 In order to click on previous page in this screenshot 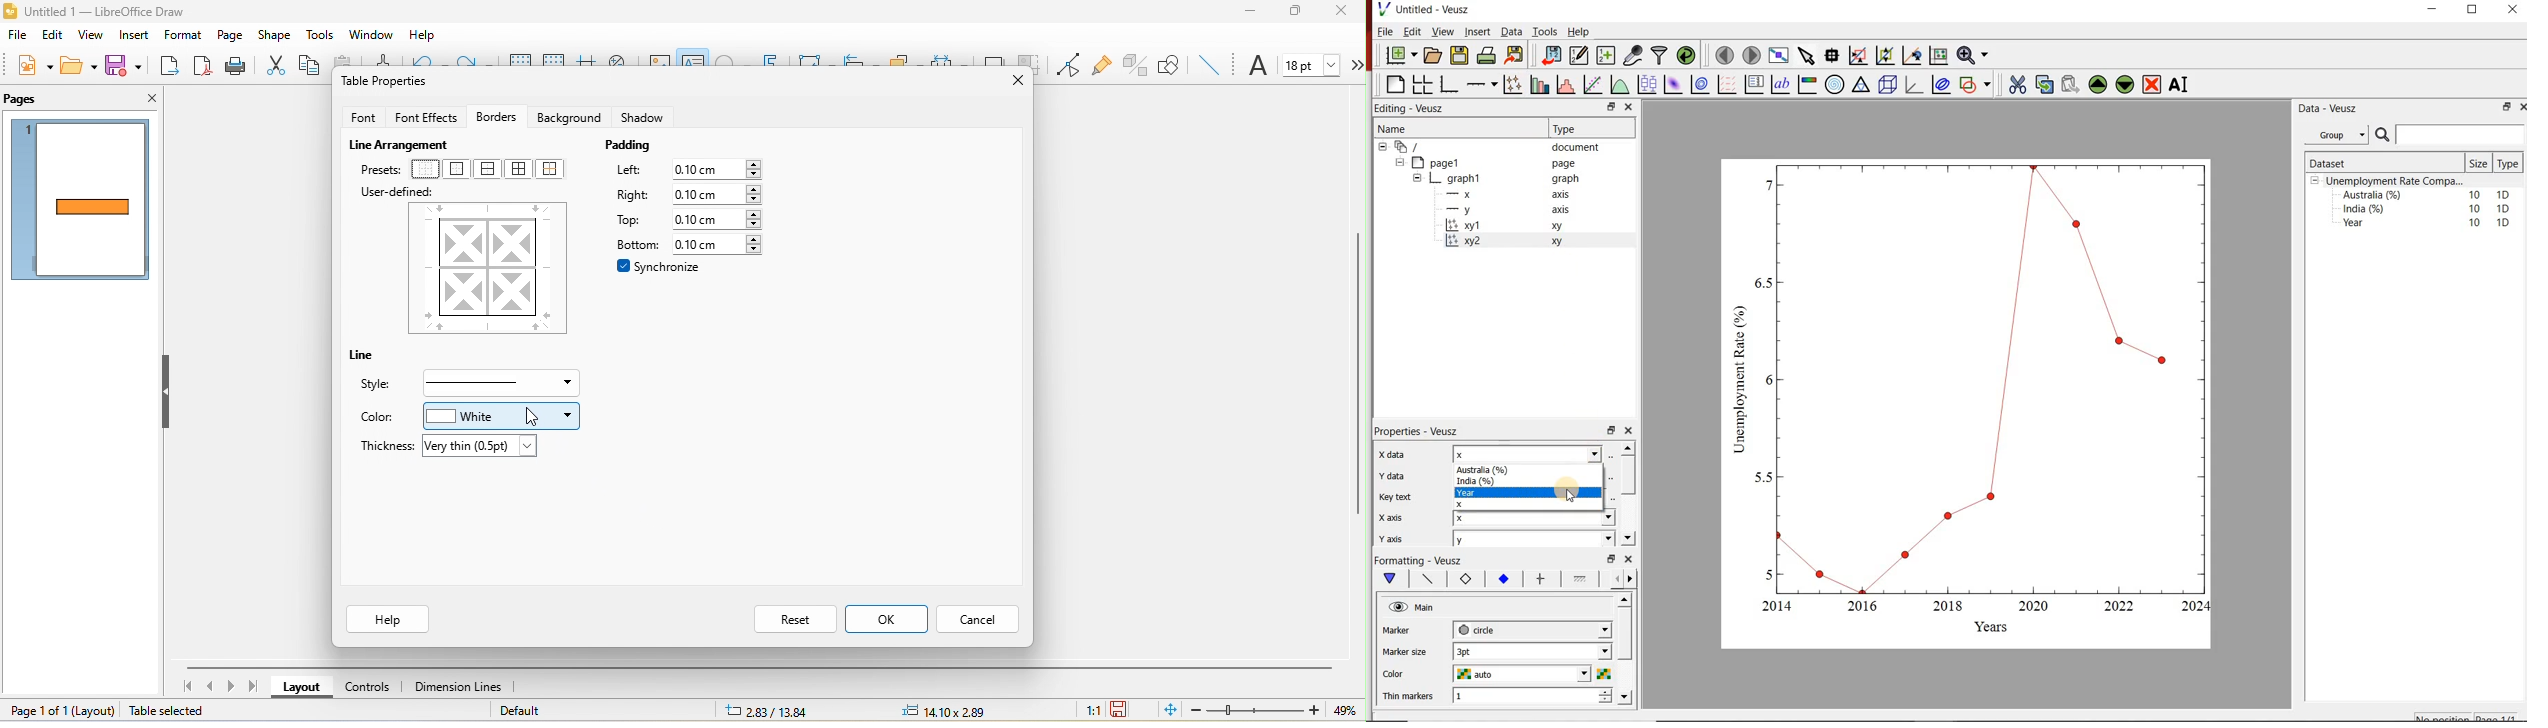, I will do `click(210, 689)`.